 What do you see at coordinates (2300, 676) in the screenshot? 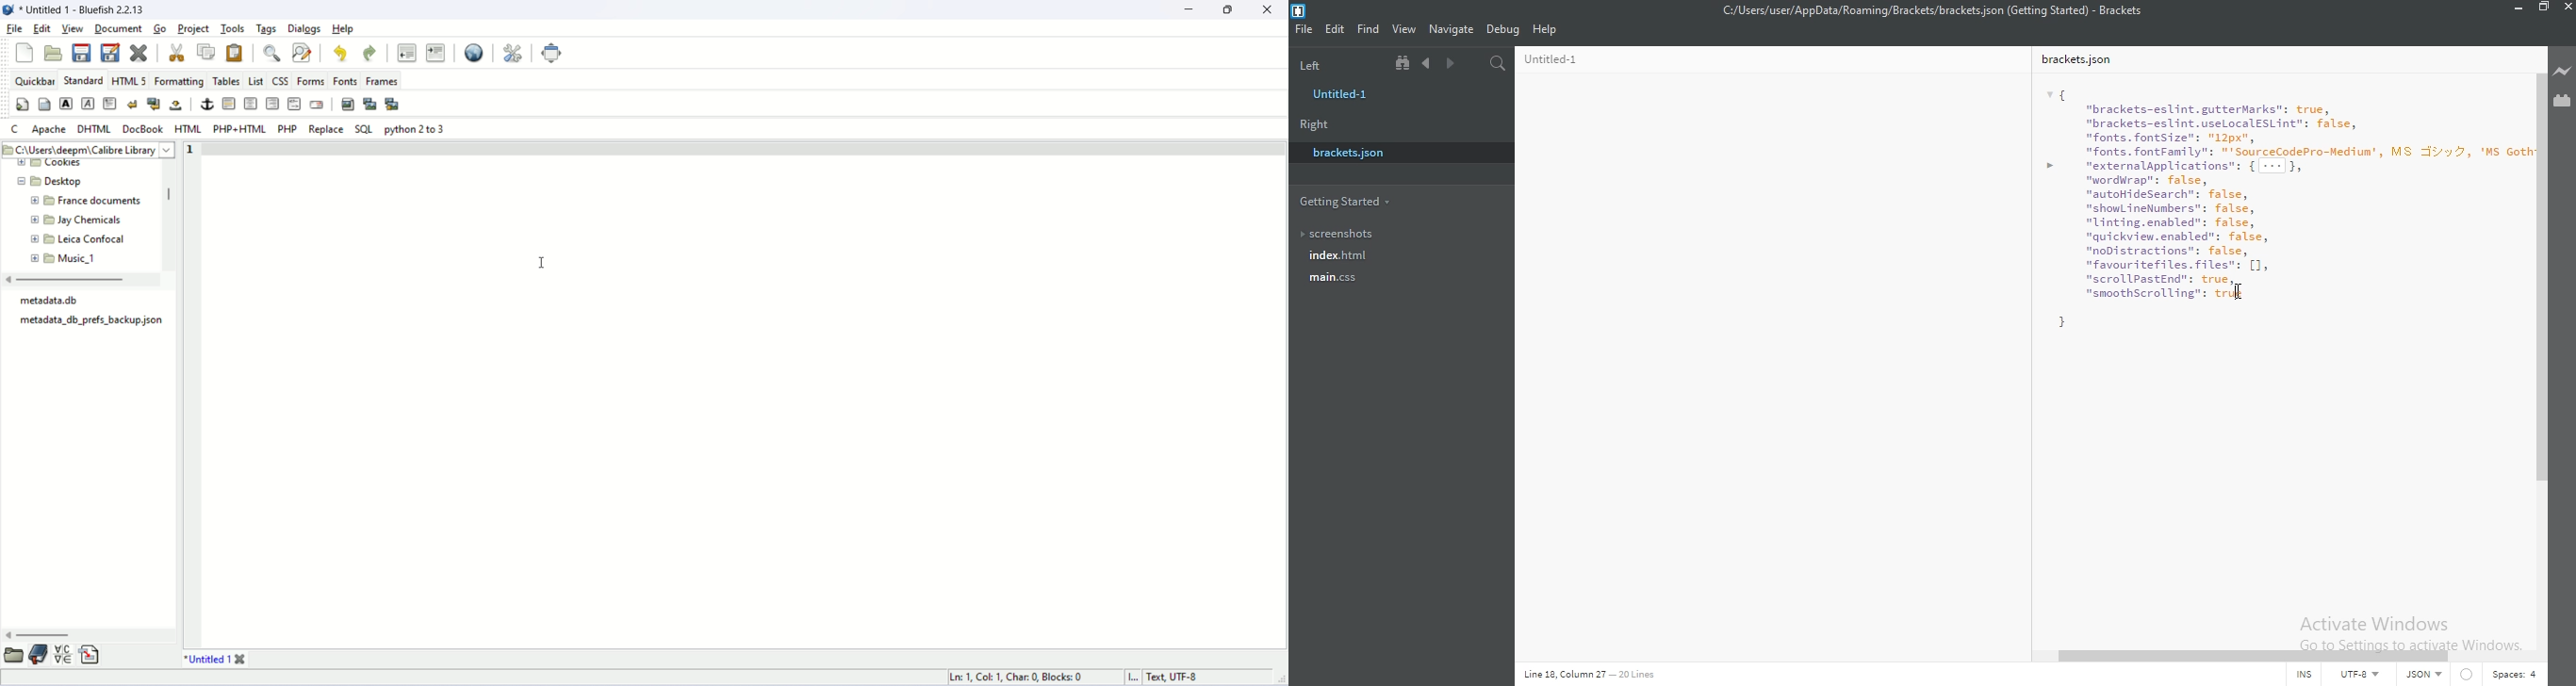
I see `INS` at bounding box center [2300, 676].